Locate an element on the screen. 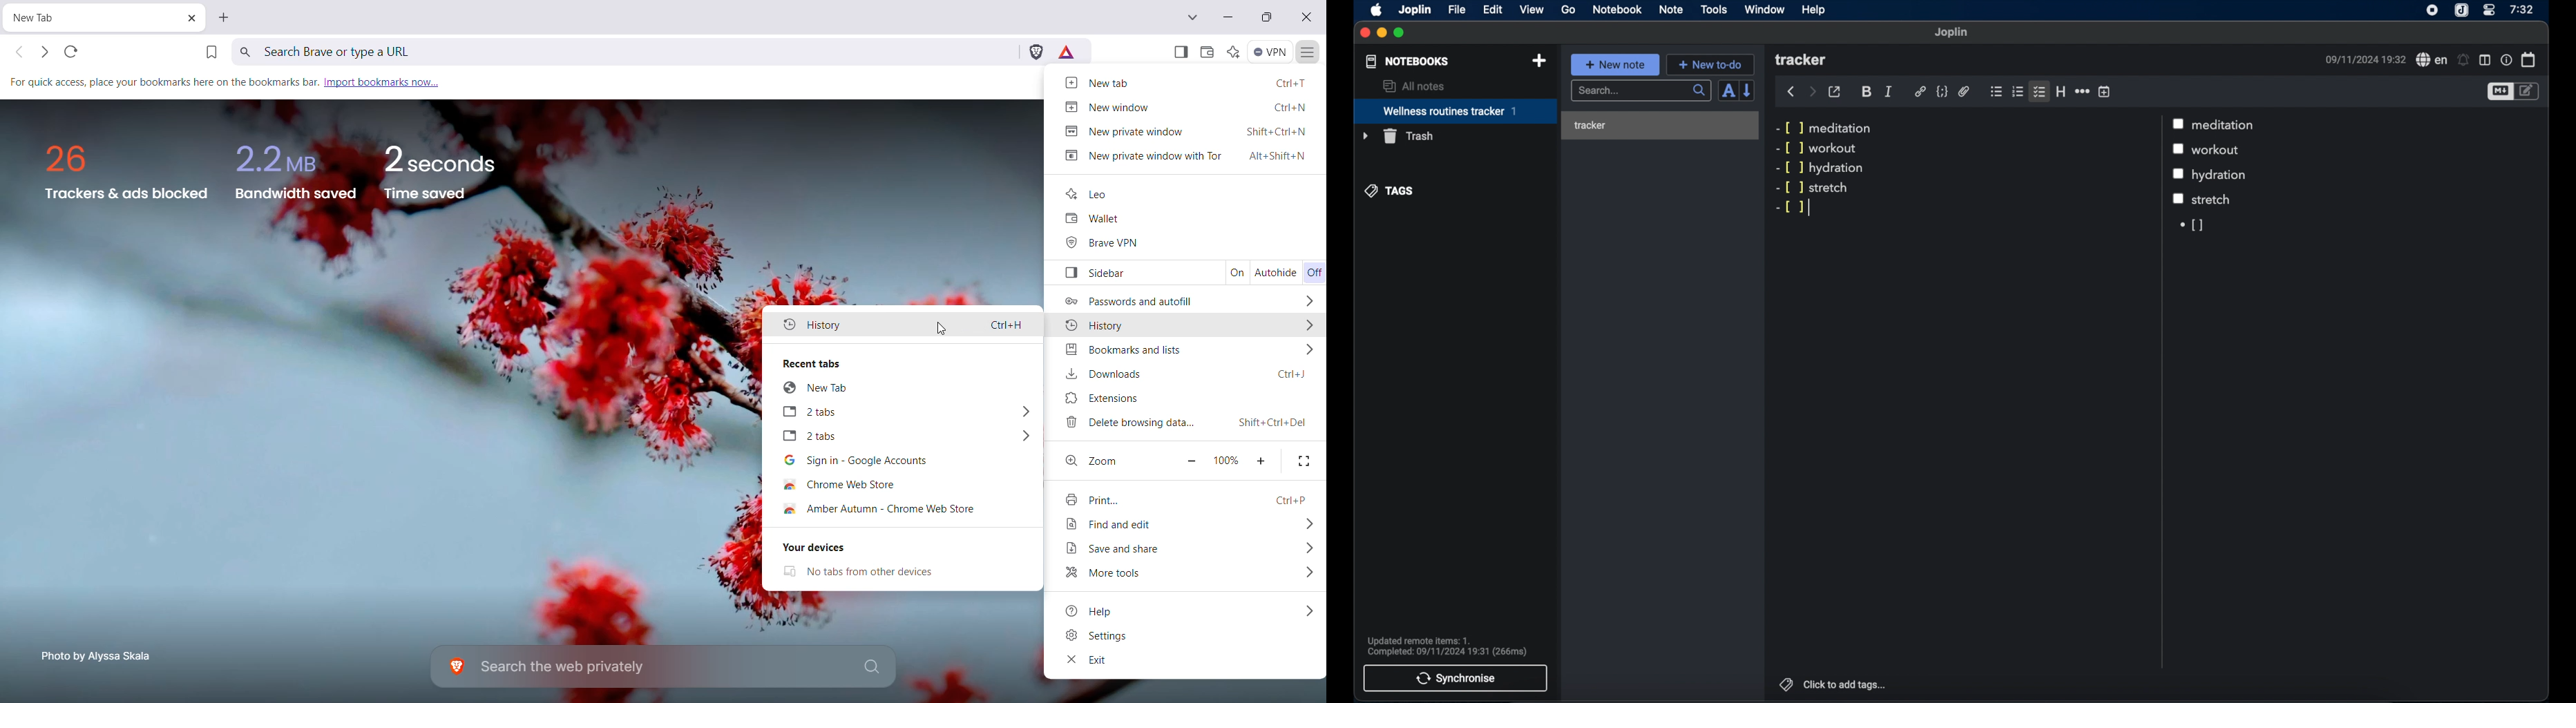 The width and height of the screenshot is (2576, 728). - [ ] is located at coordinates (1789, 207).